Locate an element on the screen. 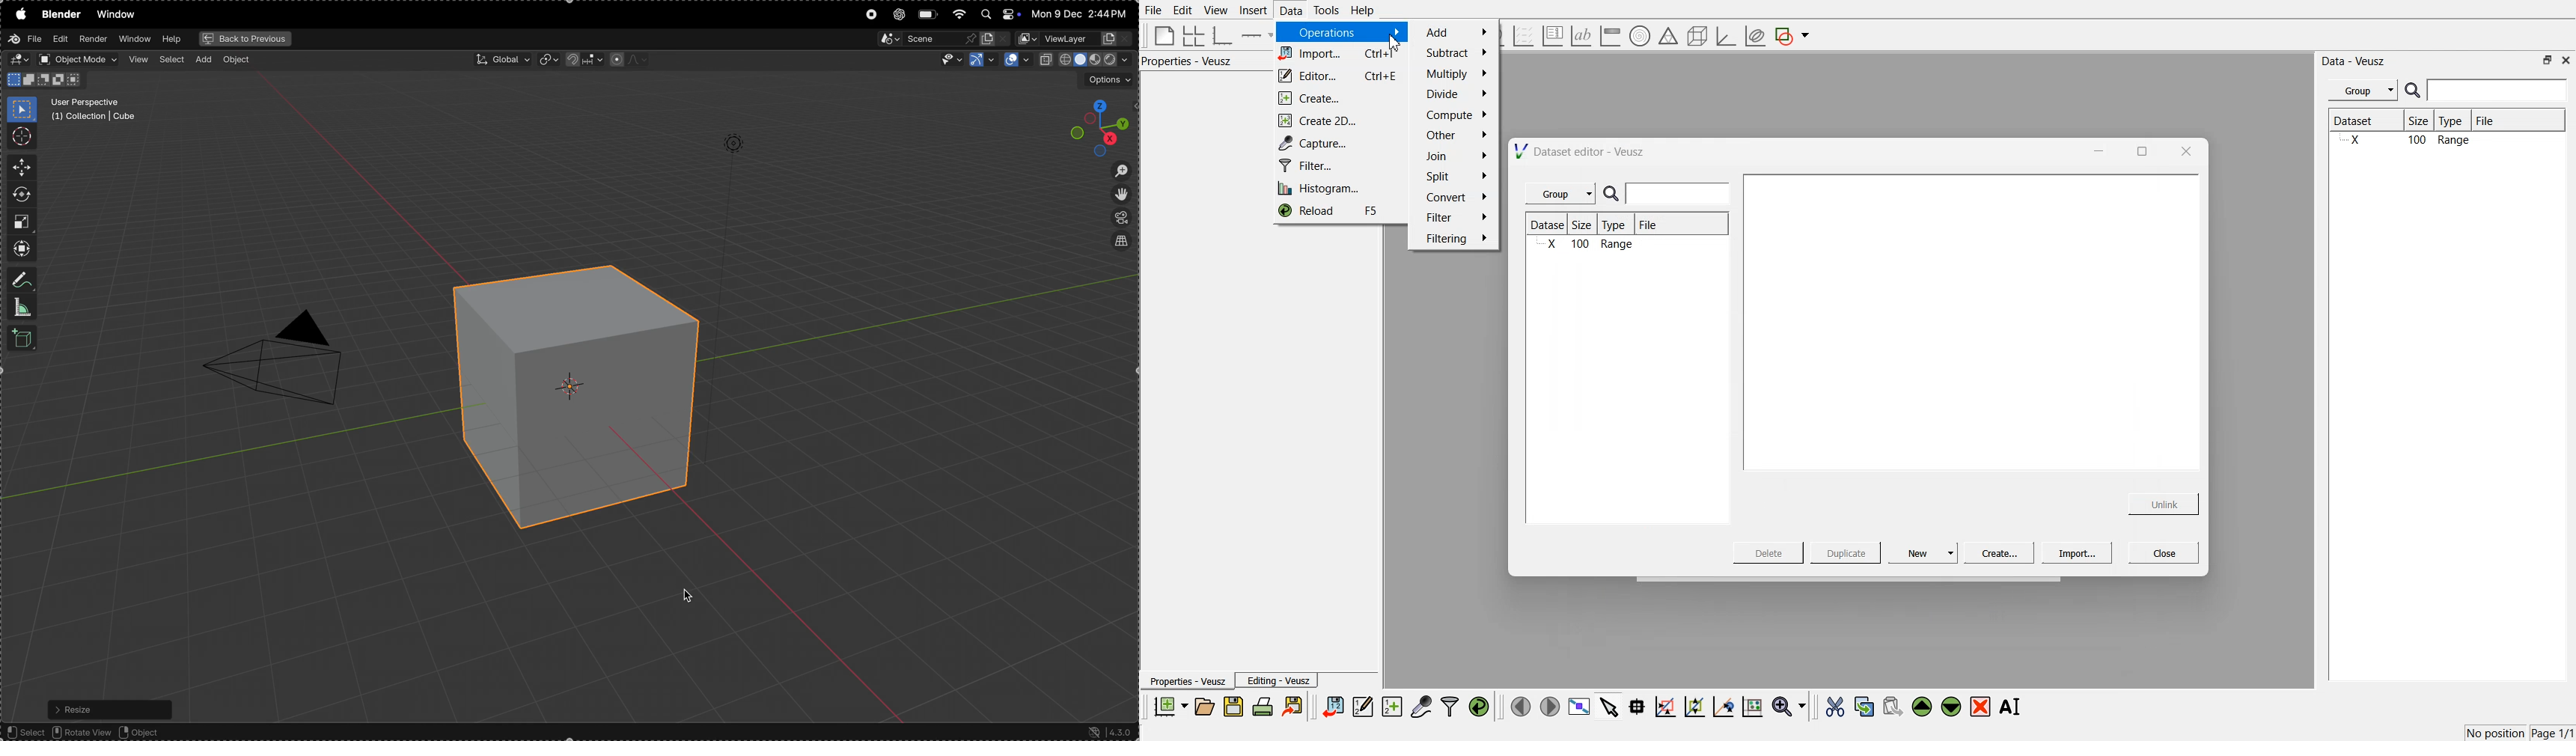 The height and width of the screenshot is (756, 2576). Import... Ctrl+l is located at coordinates (1340, 55).